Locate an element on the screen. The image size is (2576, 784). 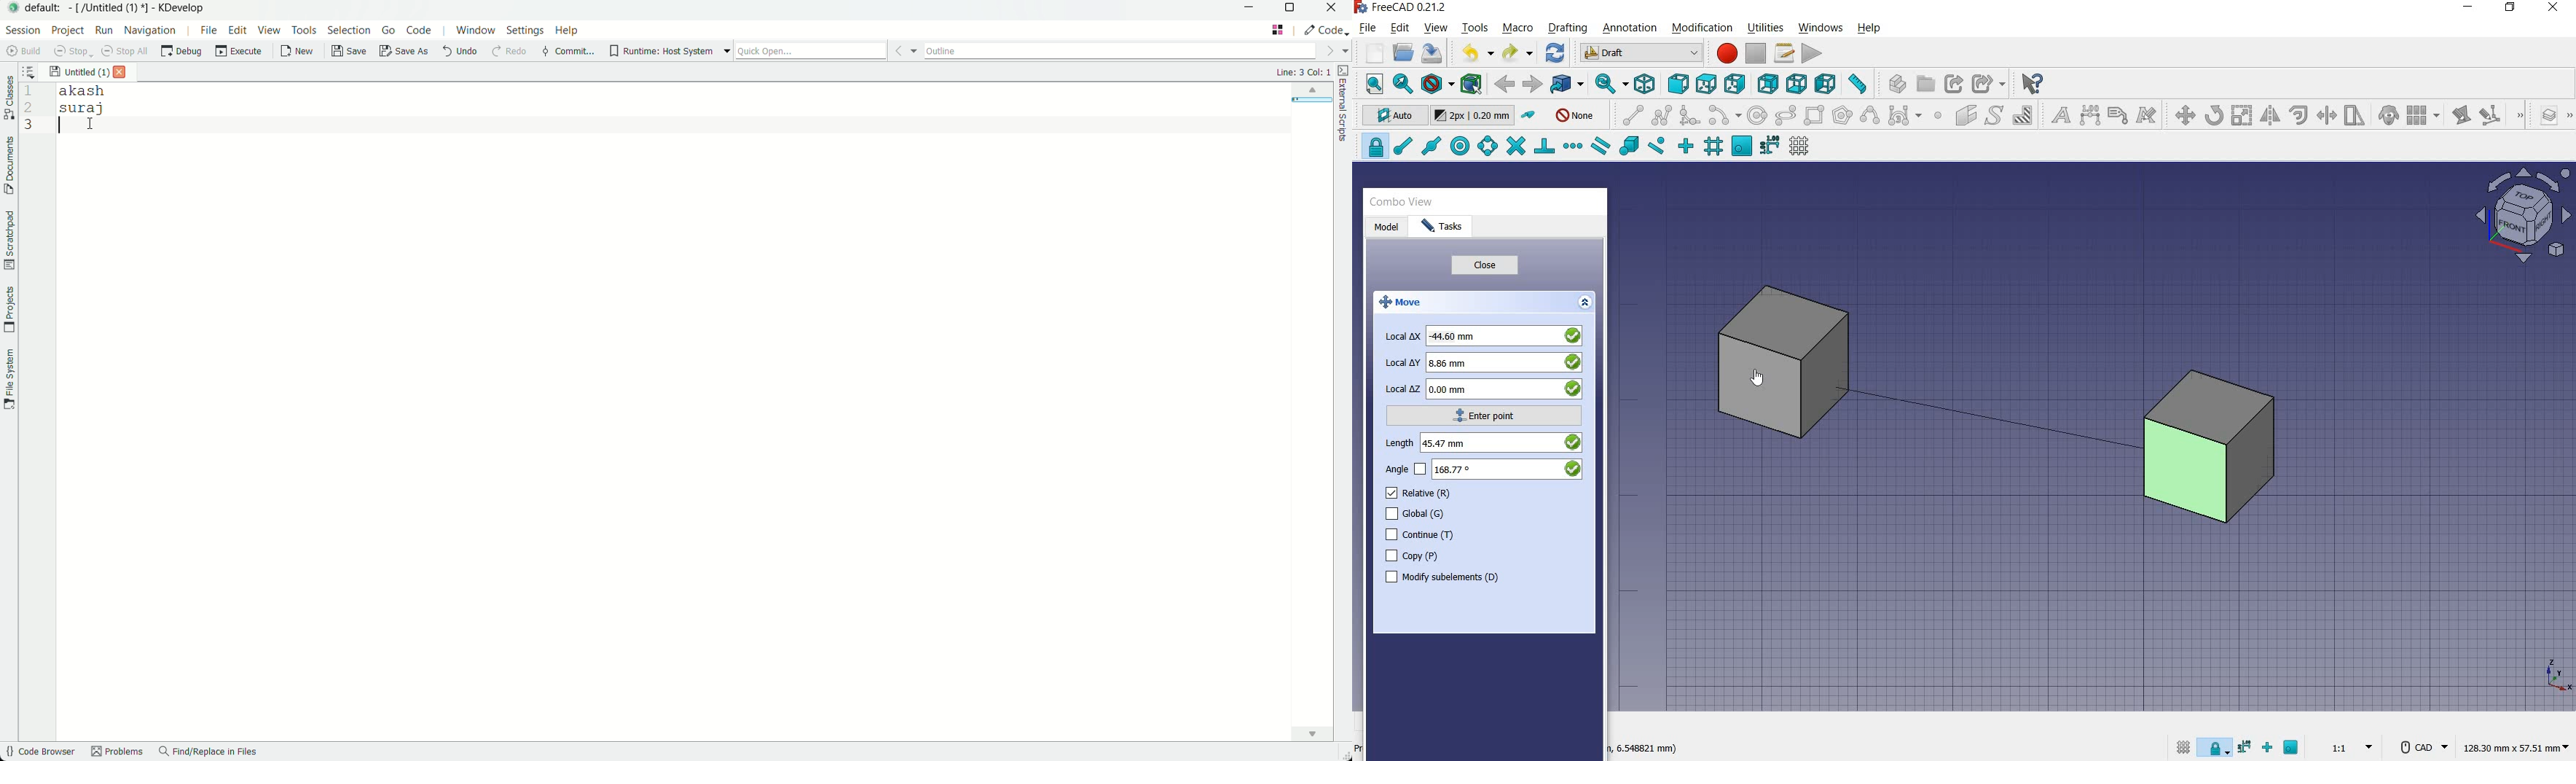
stop macro recording is located at coordinates (1754, 55).